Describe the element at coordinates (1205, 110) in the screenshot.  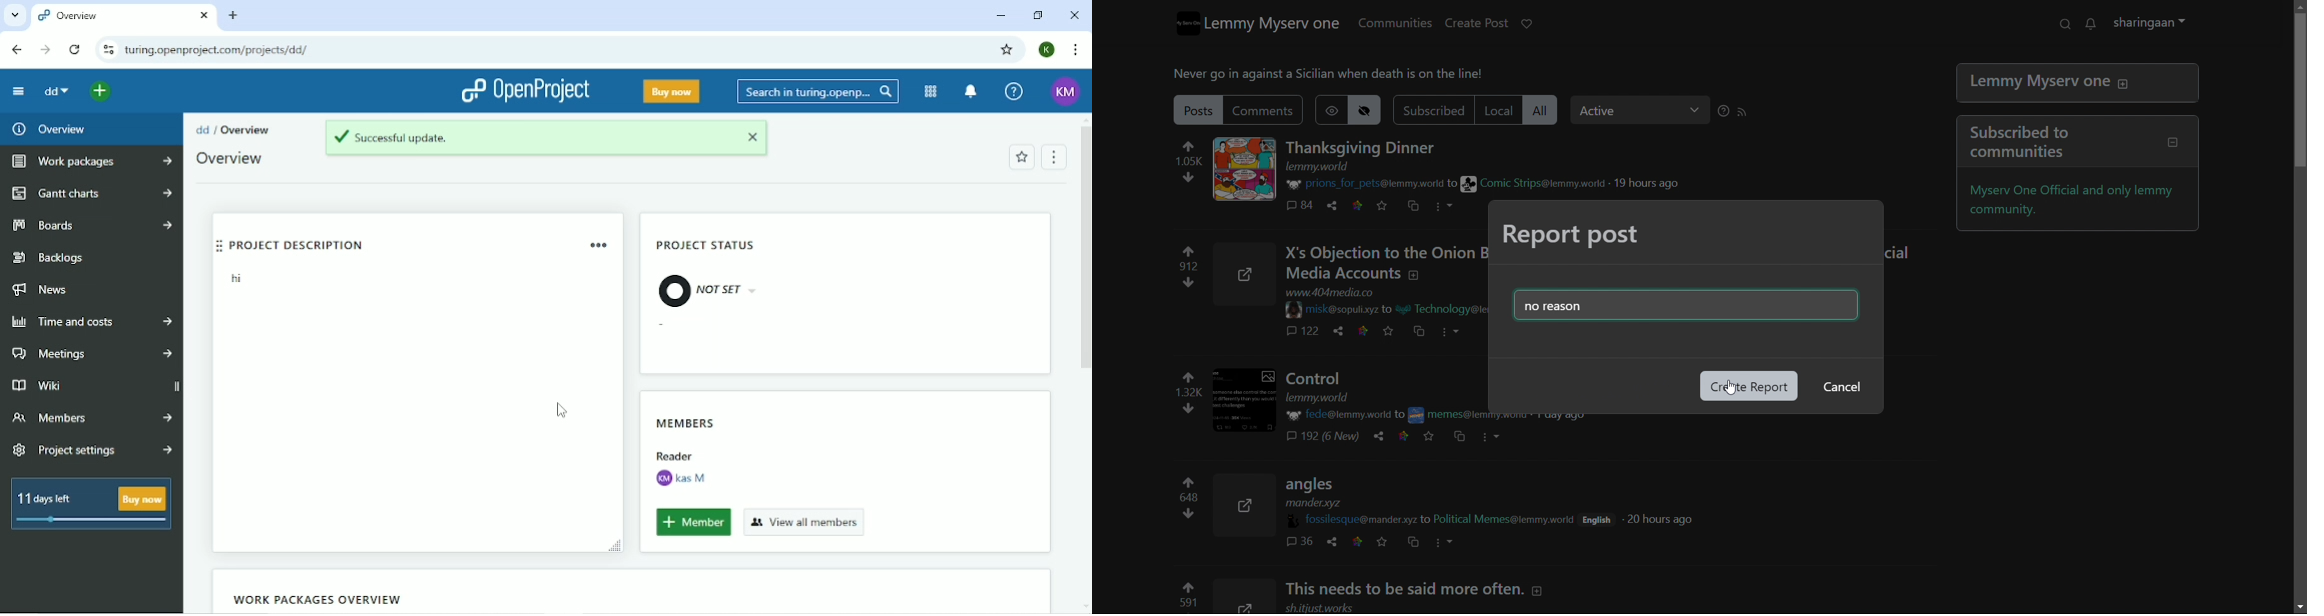
I see `posts` at that location.